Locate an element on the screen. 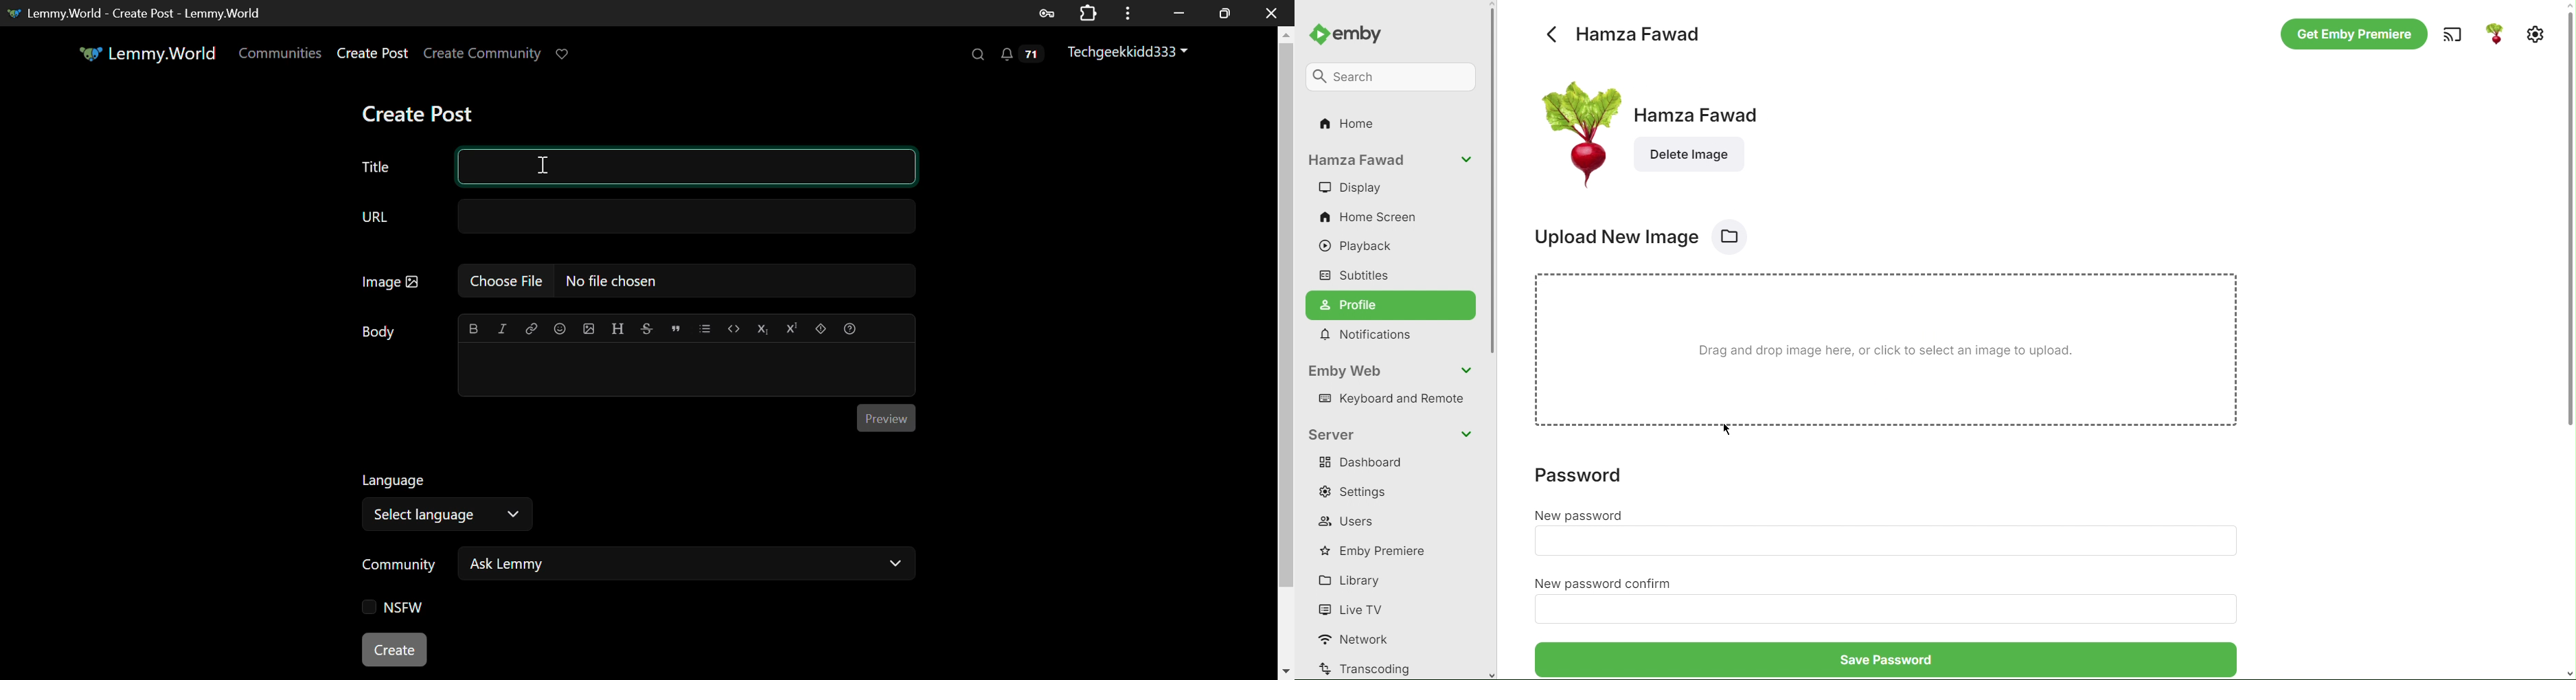 Image resolution: width=2576 pixels, height=700 pixels. Notifications is located at coordinates (1025, 55).